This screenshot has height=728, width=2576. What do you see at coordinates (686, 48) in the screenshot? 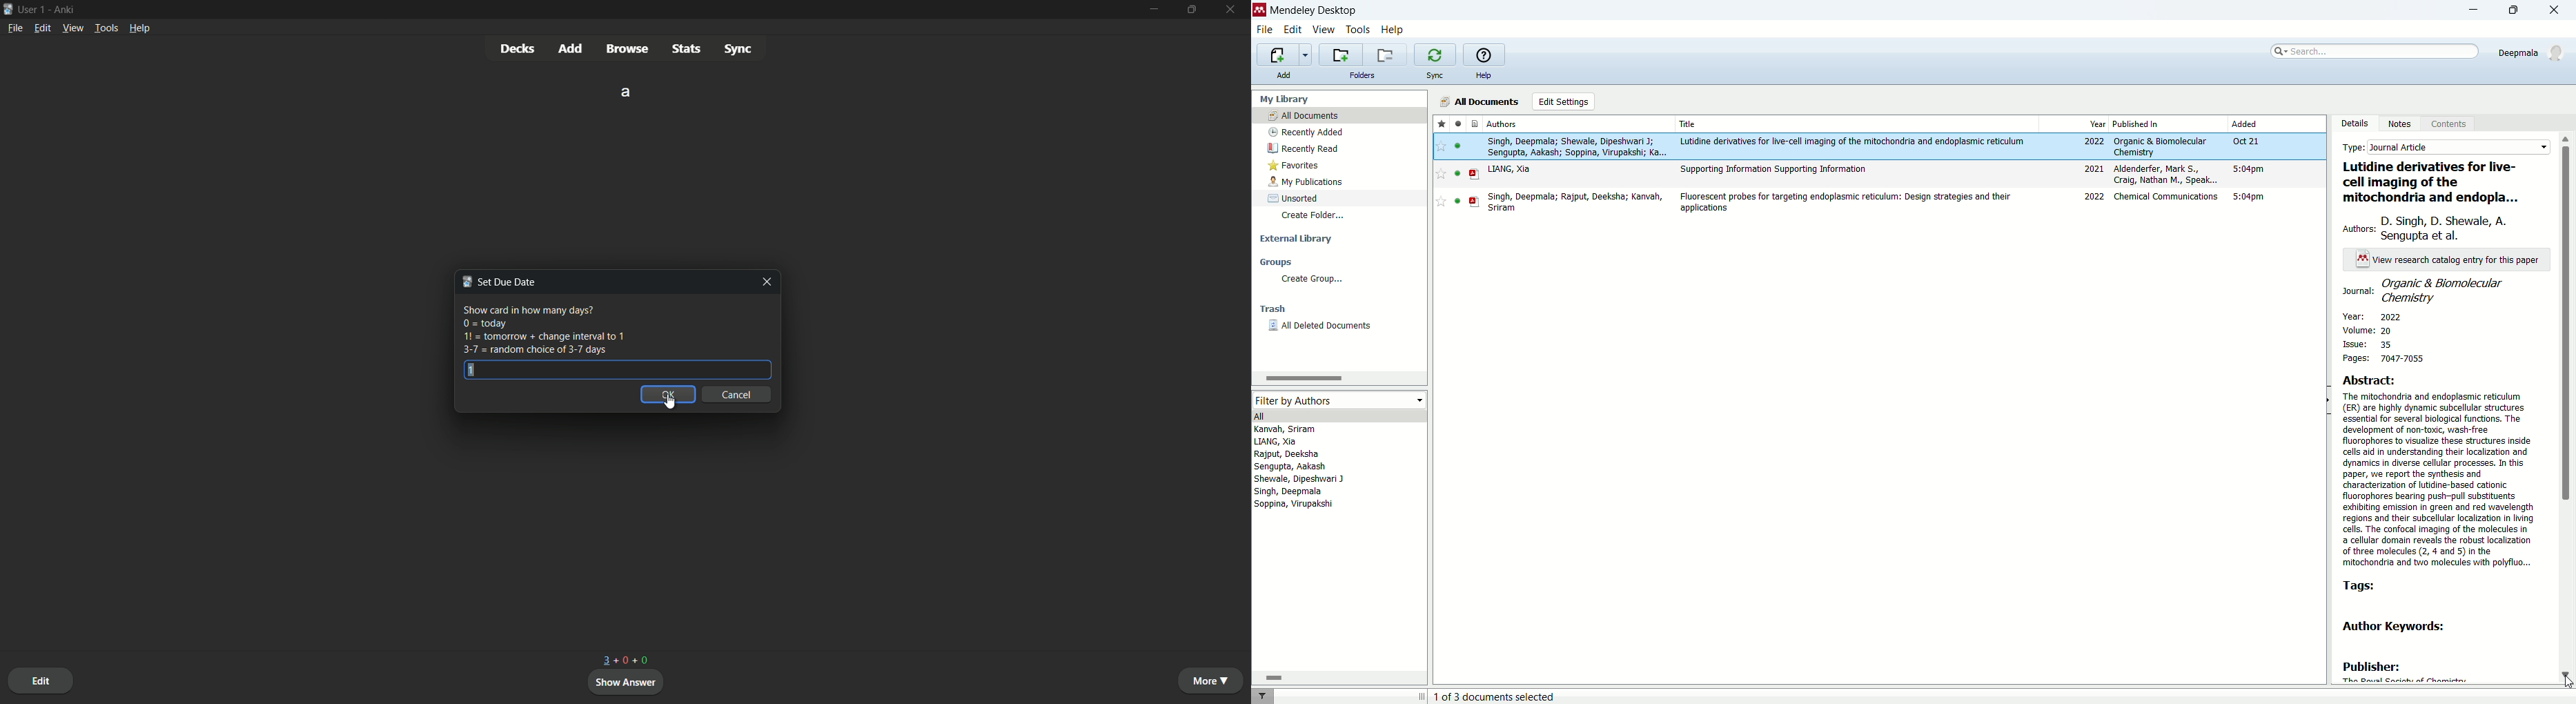
I see `stats` at bounding box center [686, 48].